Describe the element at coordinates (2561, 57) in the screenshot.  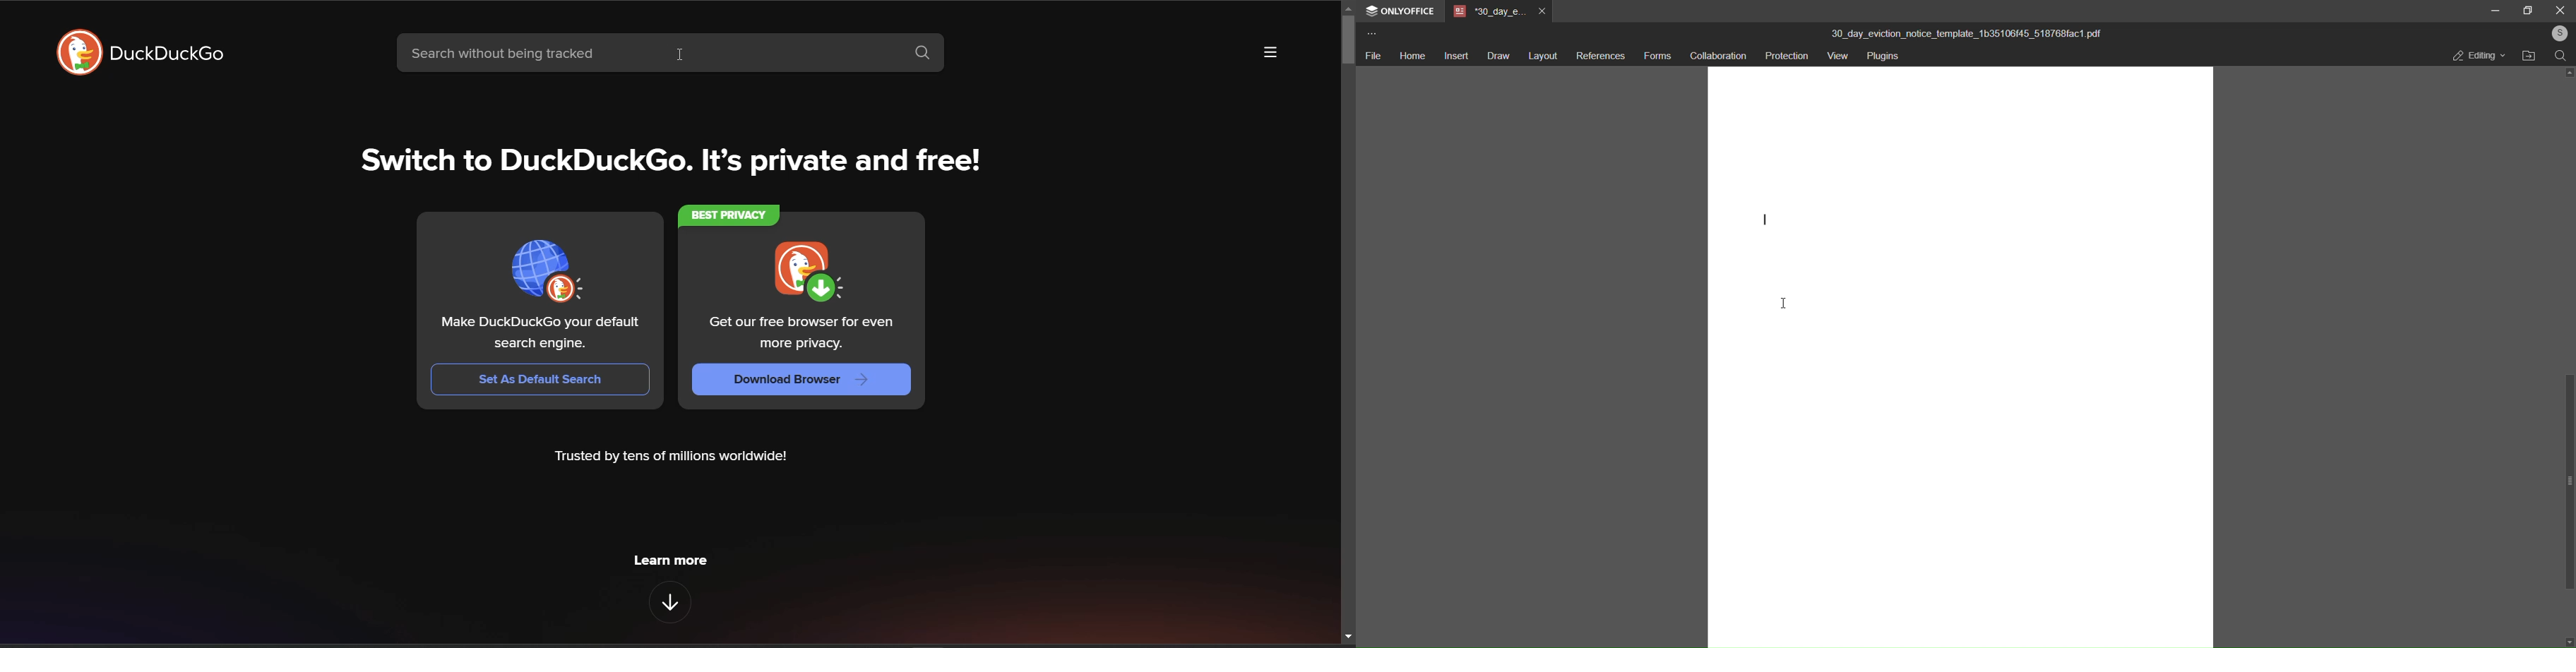
I see `search` at that location.